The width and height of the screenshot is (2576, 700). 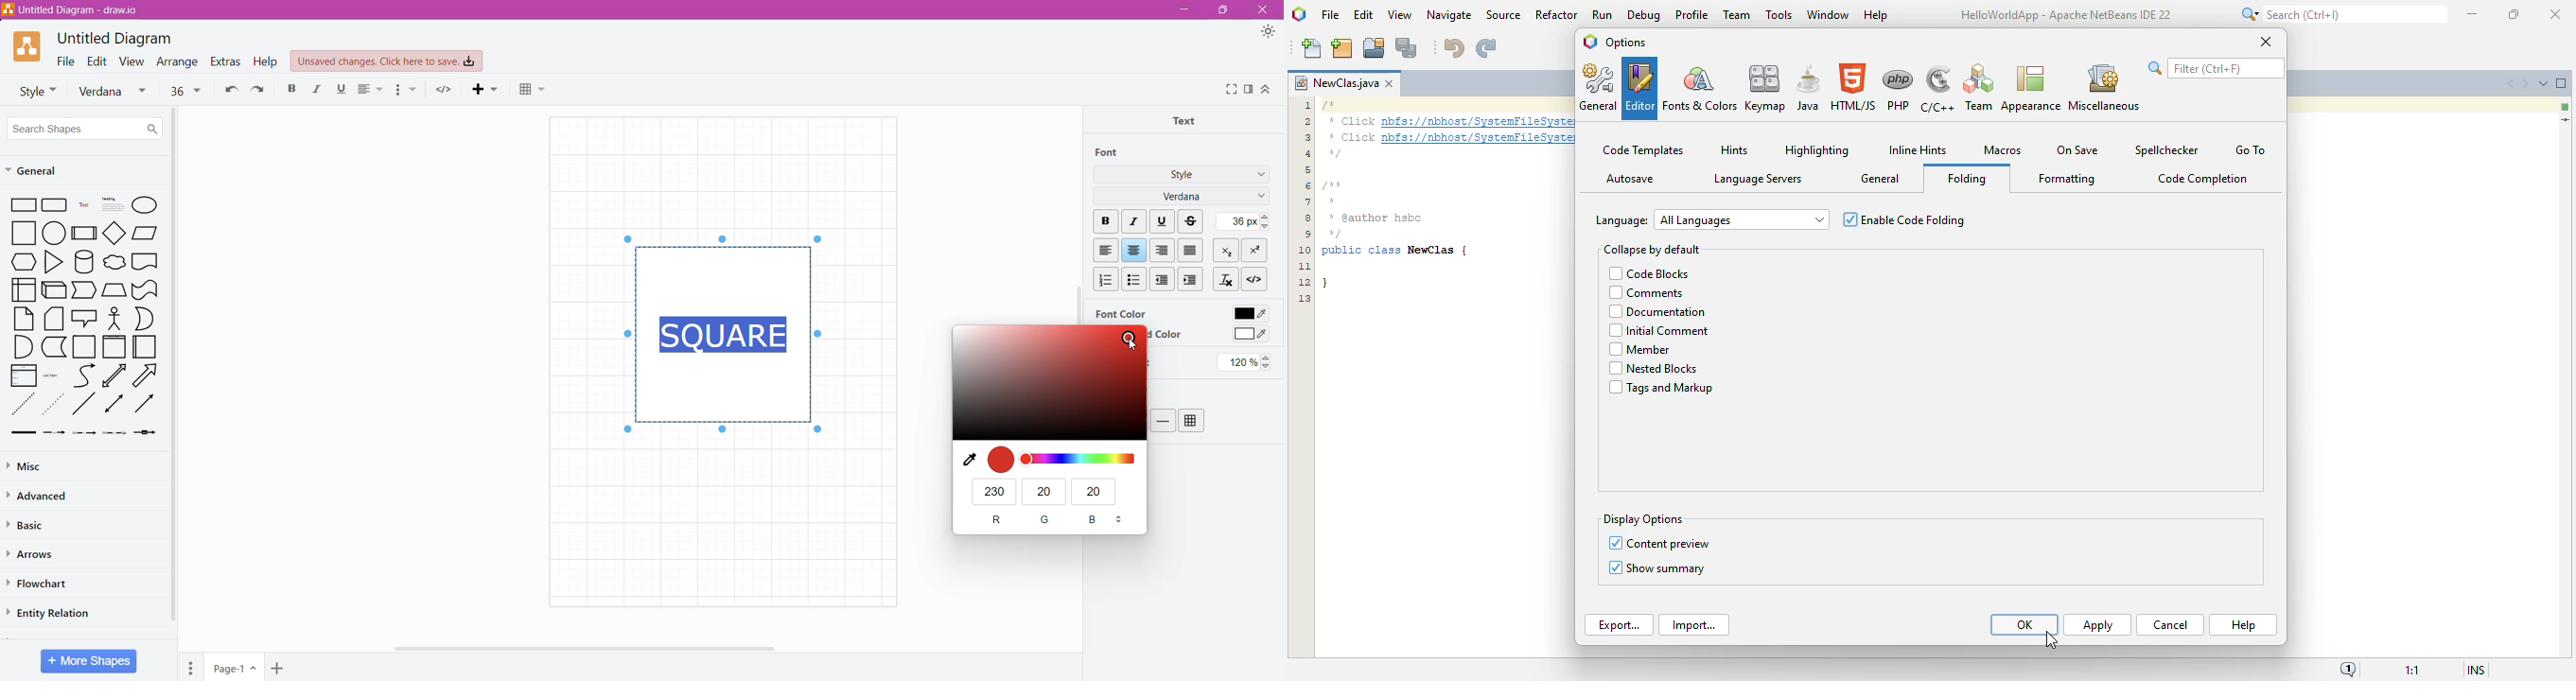 I want to click on C/C++, so click(x=1939, y=89).